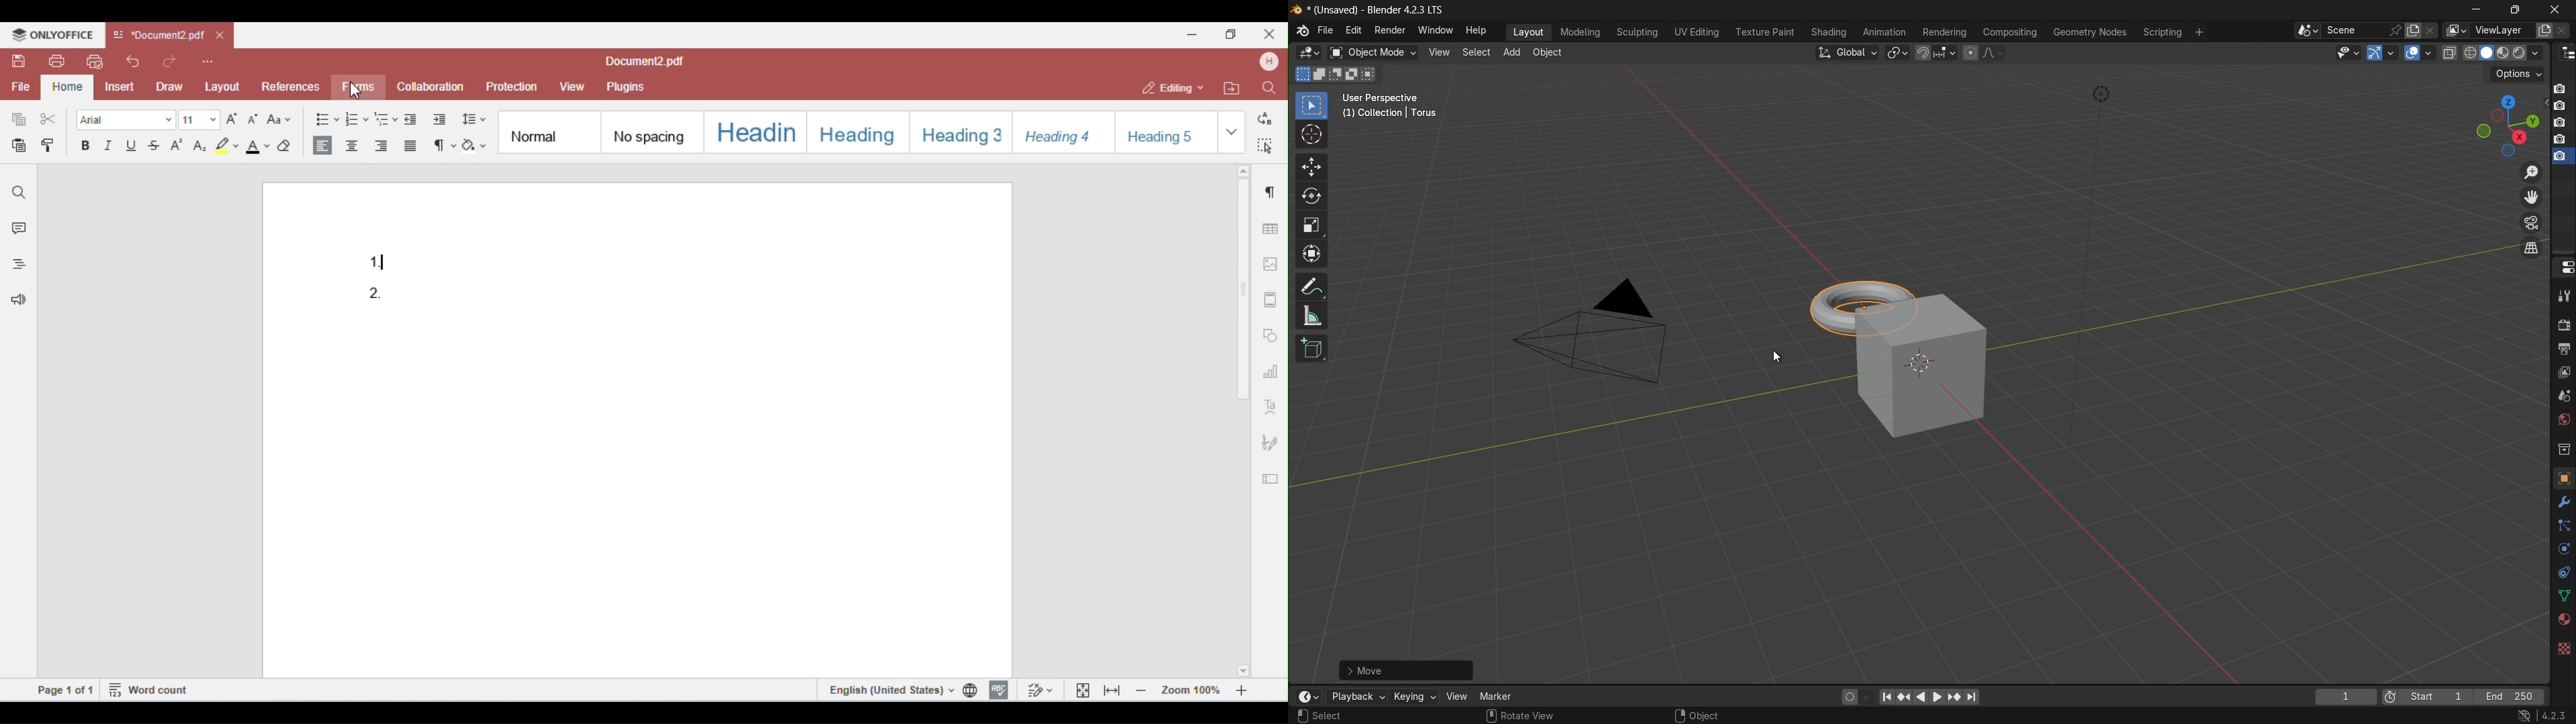 This screenshot has width=2576, height=728. What do you see at coordinates (1956, 698) in the screenshot?
I see `jump to keyframe` at bounding box center [1956, 698].